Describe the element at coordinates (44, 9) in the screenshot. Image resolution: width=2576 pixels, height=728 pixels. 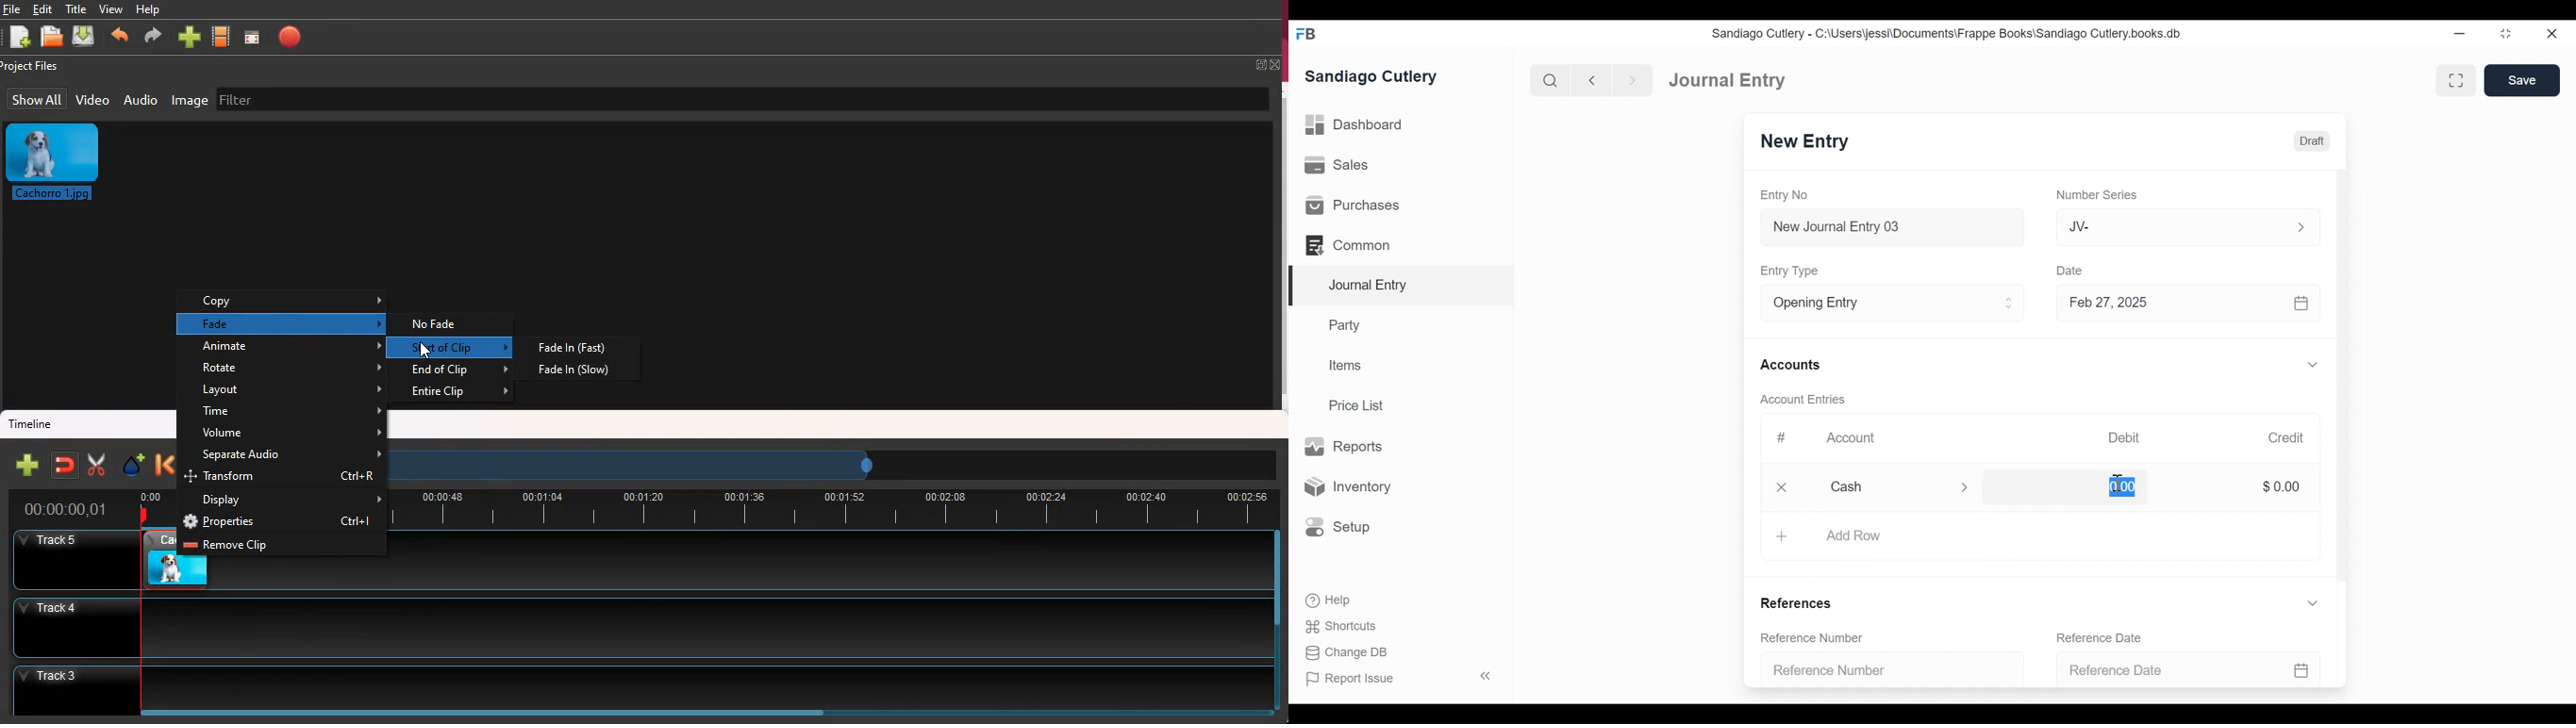
I see `edit` at that location.